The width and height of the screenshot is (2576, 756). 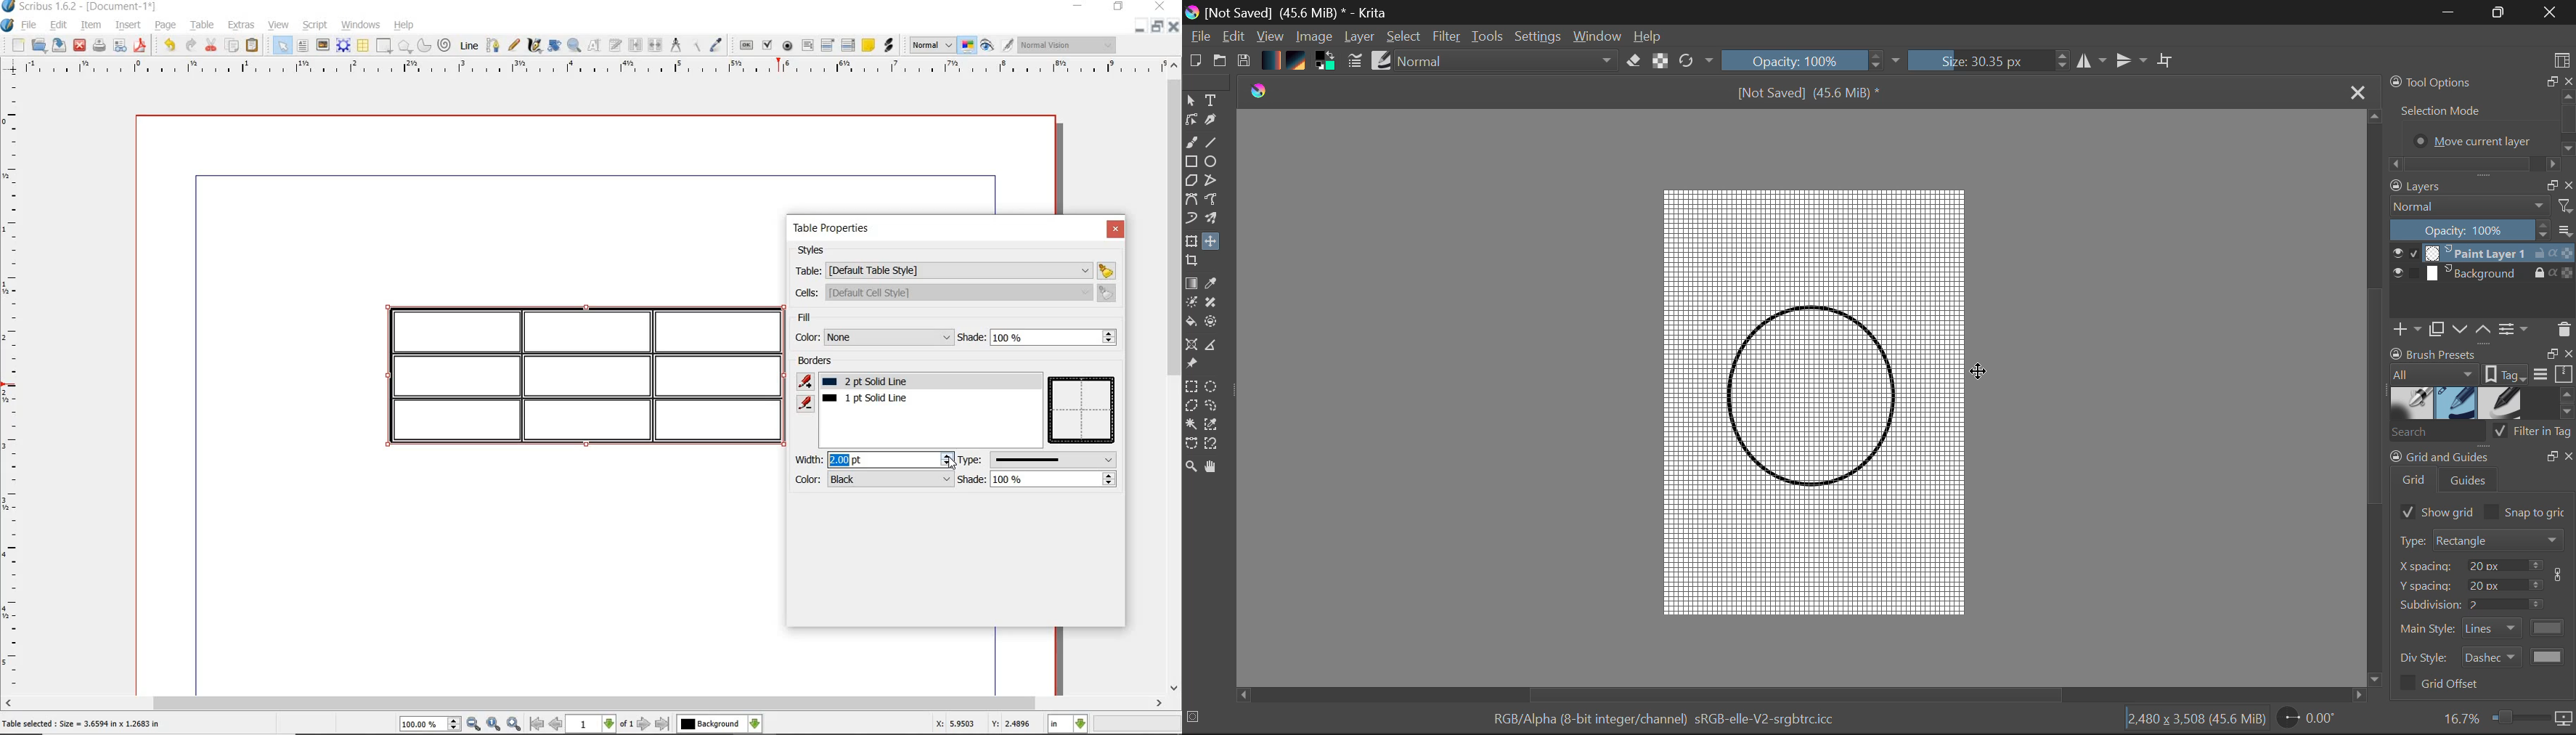 What do you see at coordinates (1271, 36) in the screenshot?
I see `View` at bounding box center [1271, 36].